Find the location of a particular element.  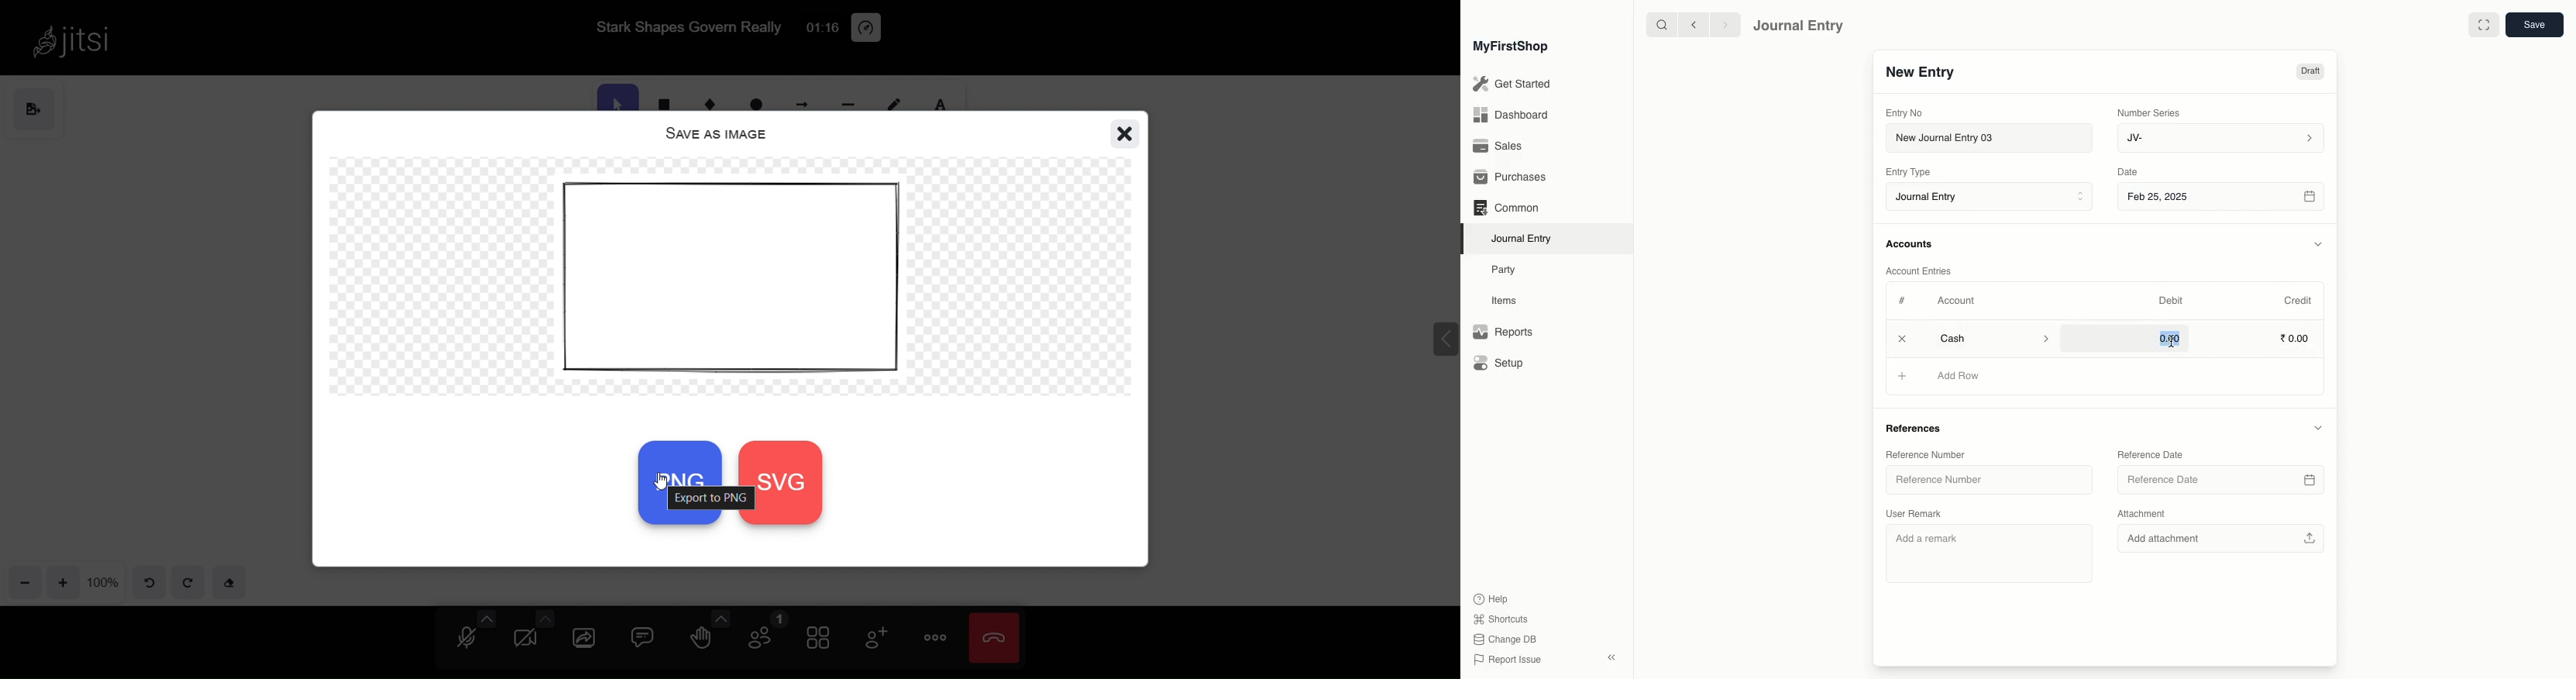

Hide is located at coordinates (2317, 428).